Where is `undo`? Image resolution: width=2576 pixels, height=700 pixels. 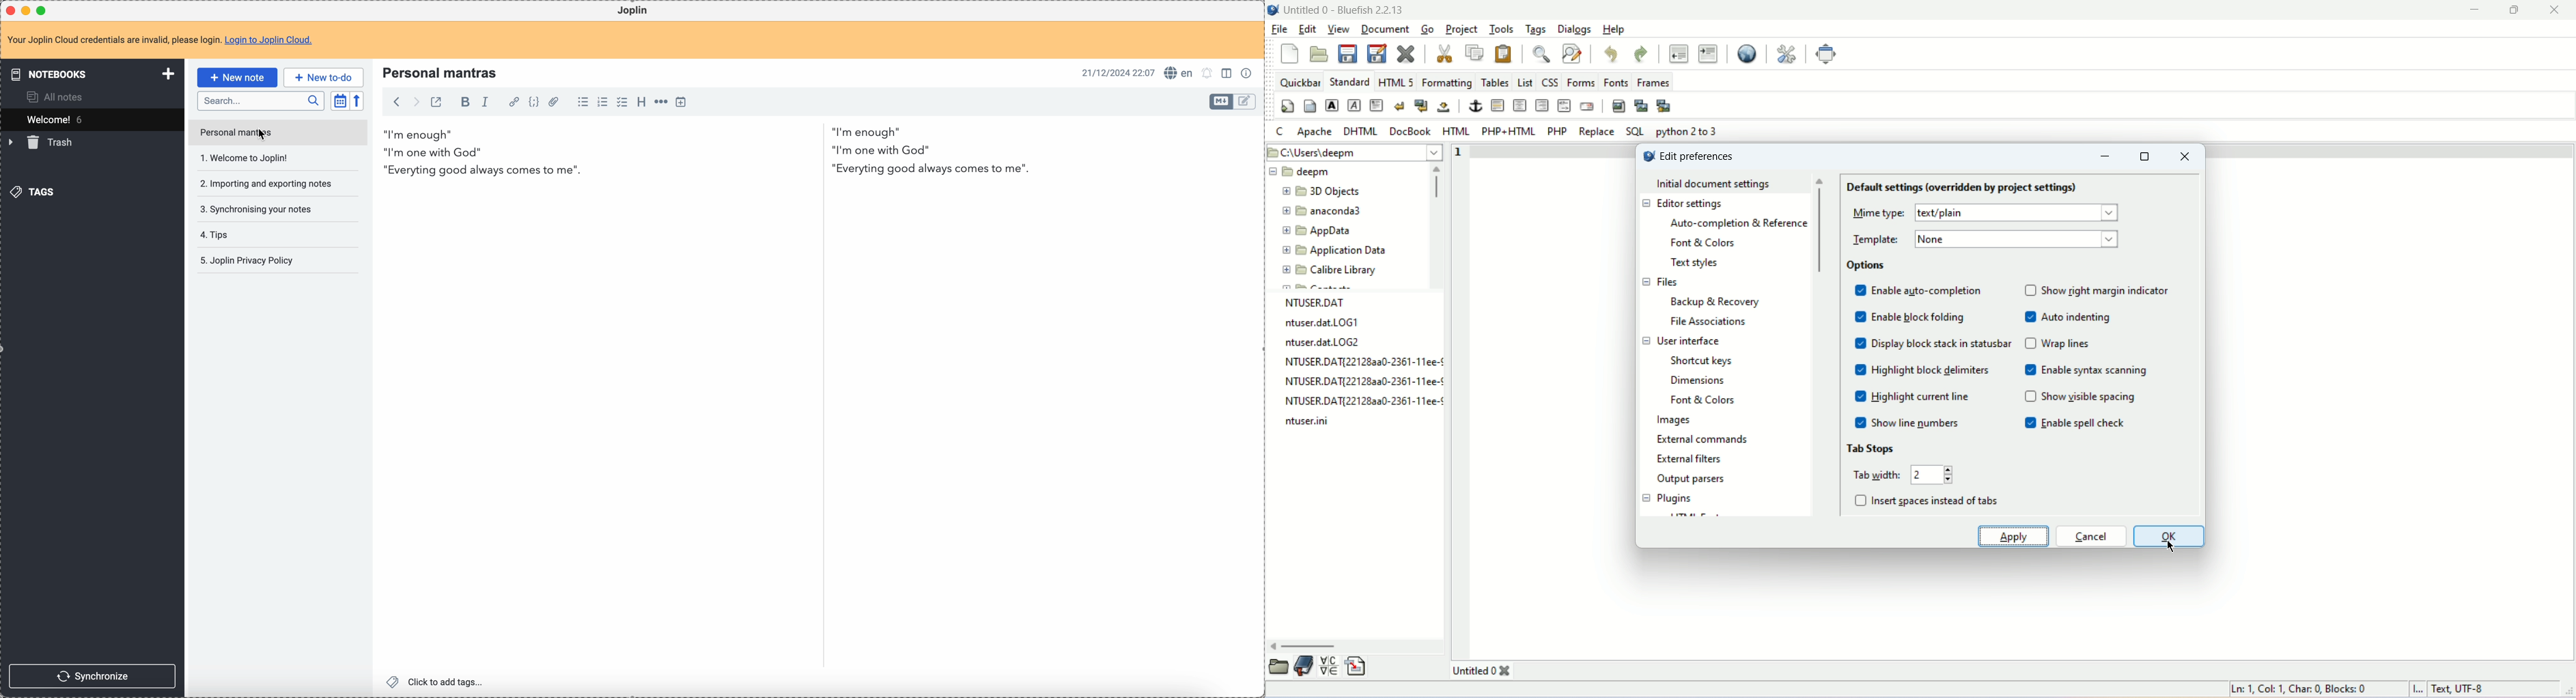 undo is located at coordinates (1611, 52).